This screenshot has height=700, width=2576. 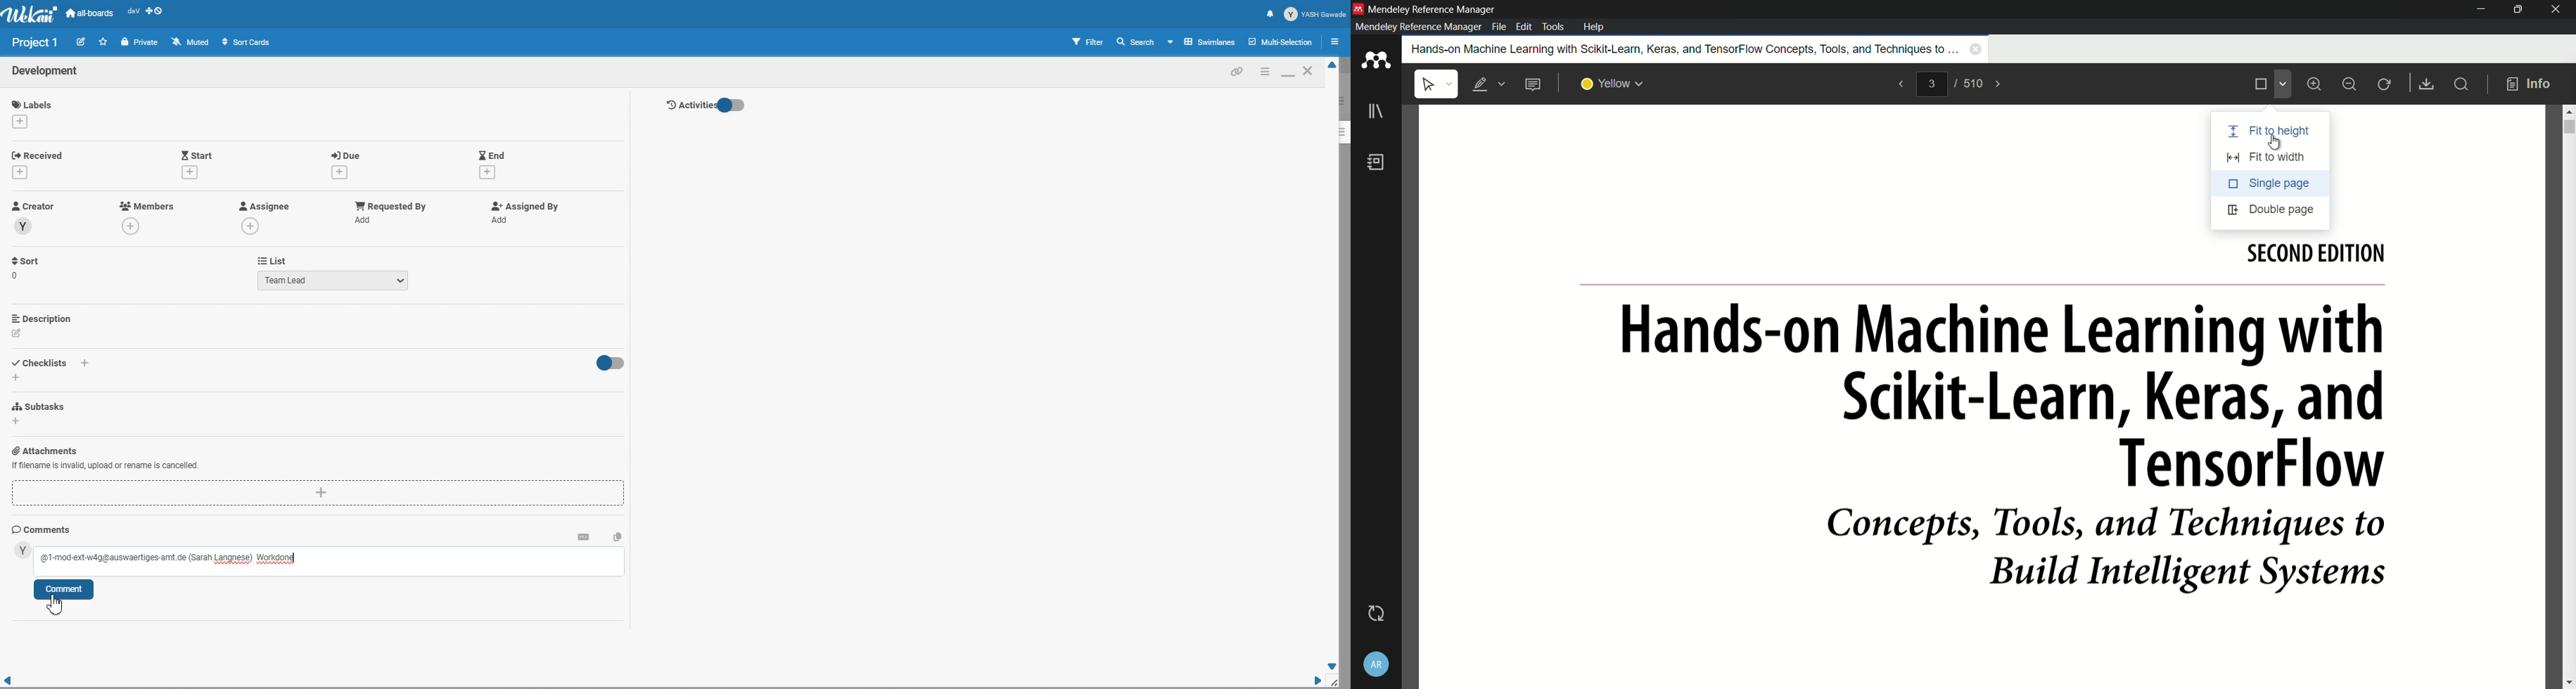 What do you see at coordinates (492, 154) in the screenshot?
I see `Add End Date` at bounding box center [492, 154].